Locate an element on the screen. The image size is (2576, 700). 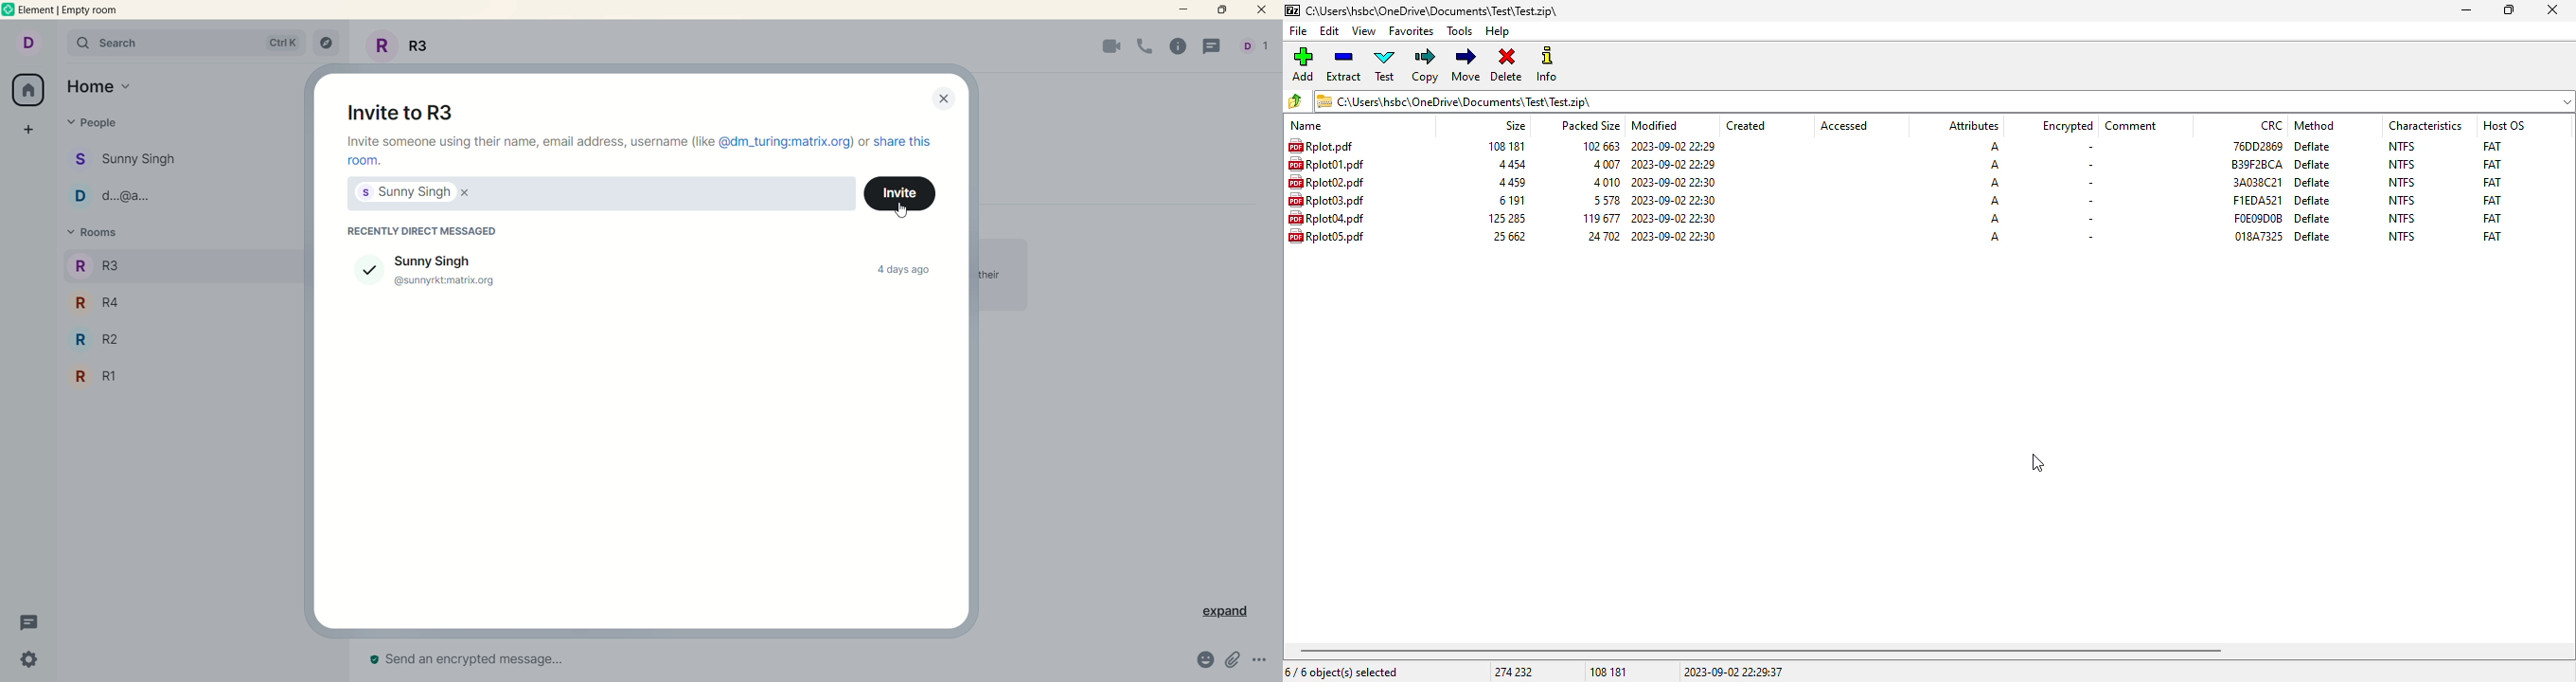
size is located at coordinates (1509, 165).